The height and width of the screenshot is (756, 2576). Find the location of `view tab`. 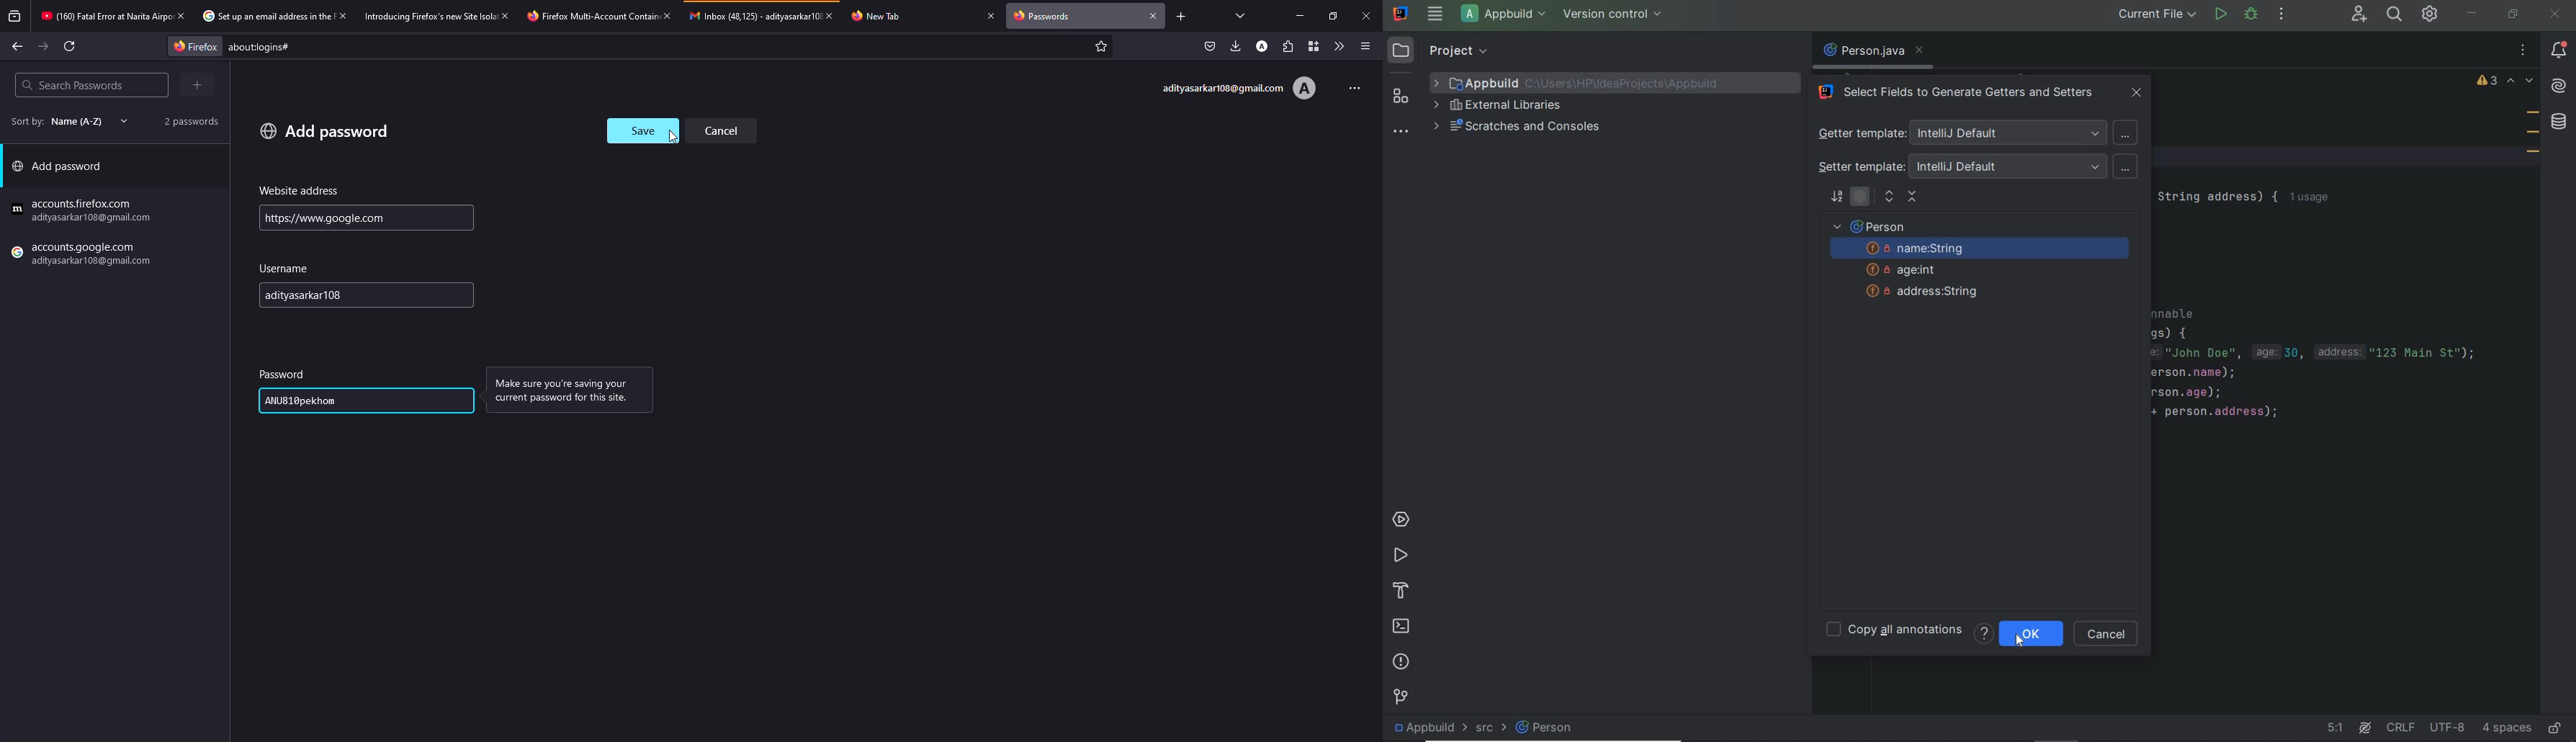

view tab is located at coordinates (1241, 15).